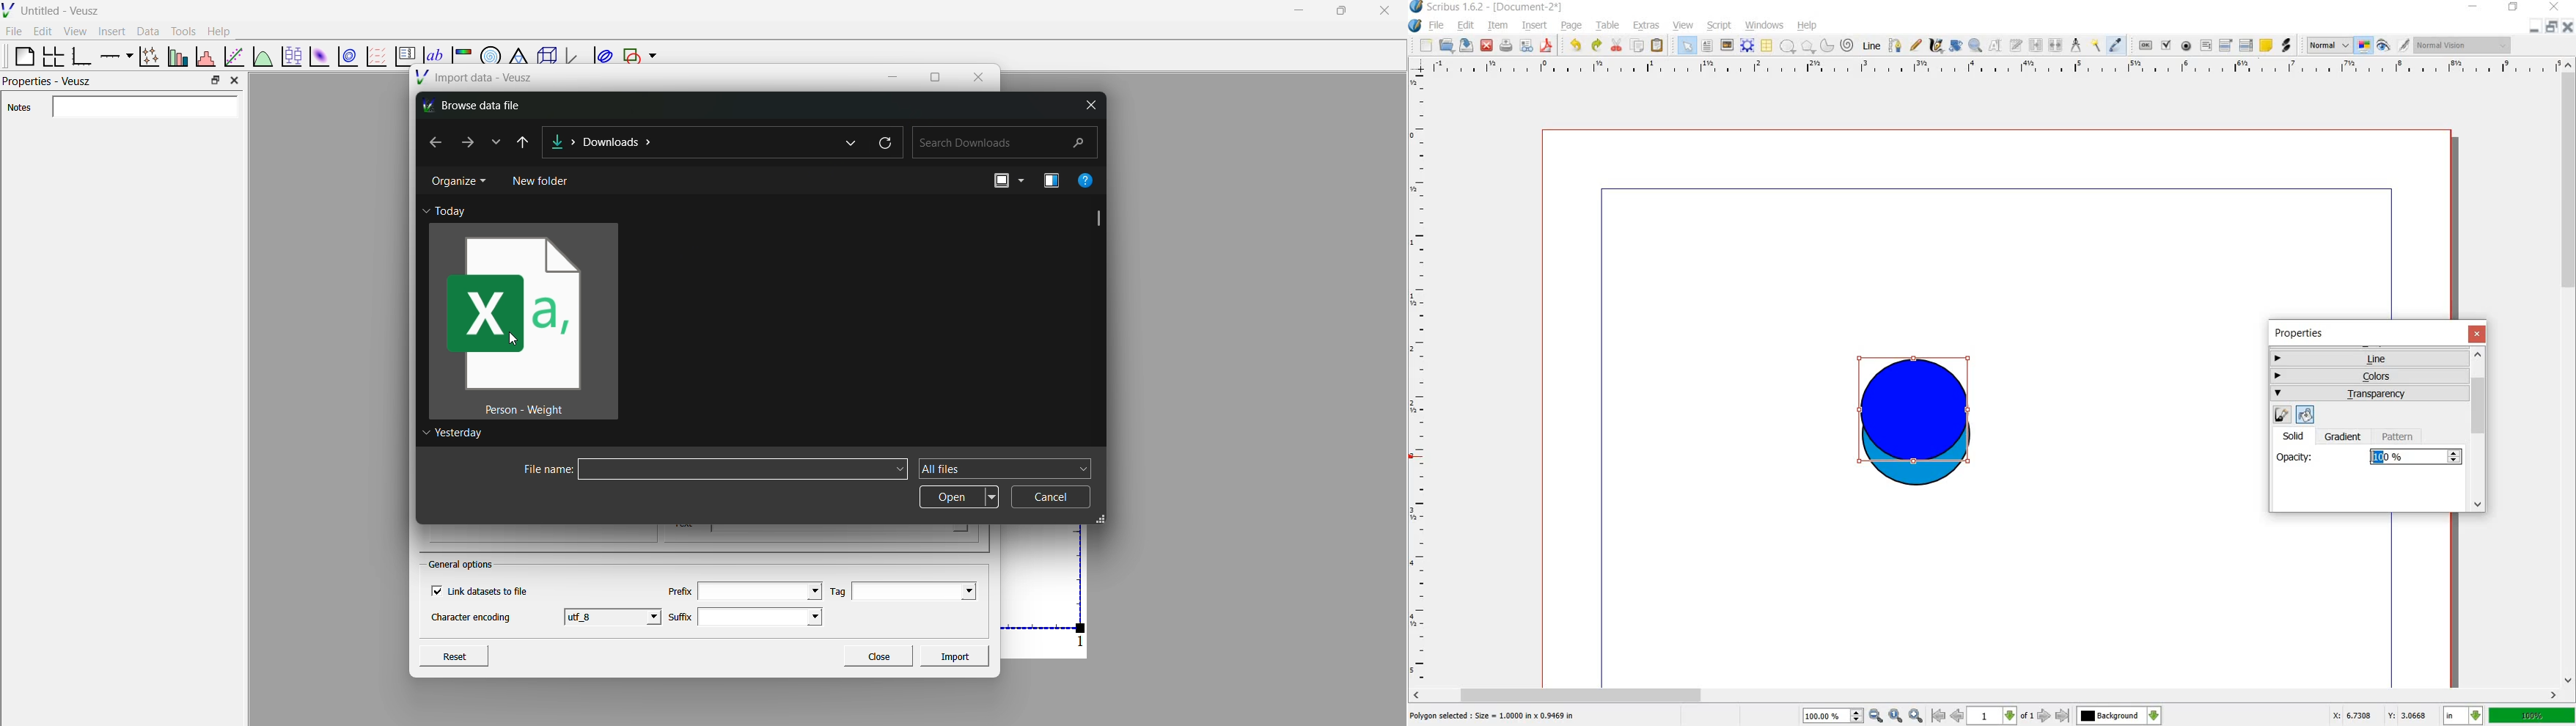  I want to click on pdf combo box, so click(2225, 45).